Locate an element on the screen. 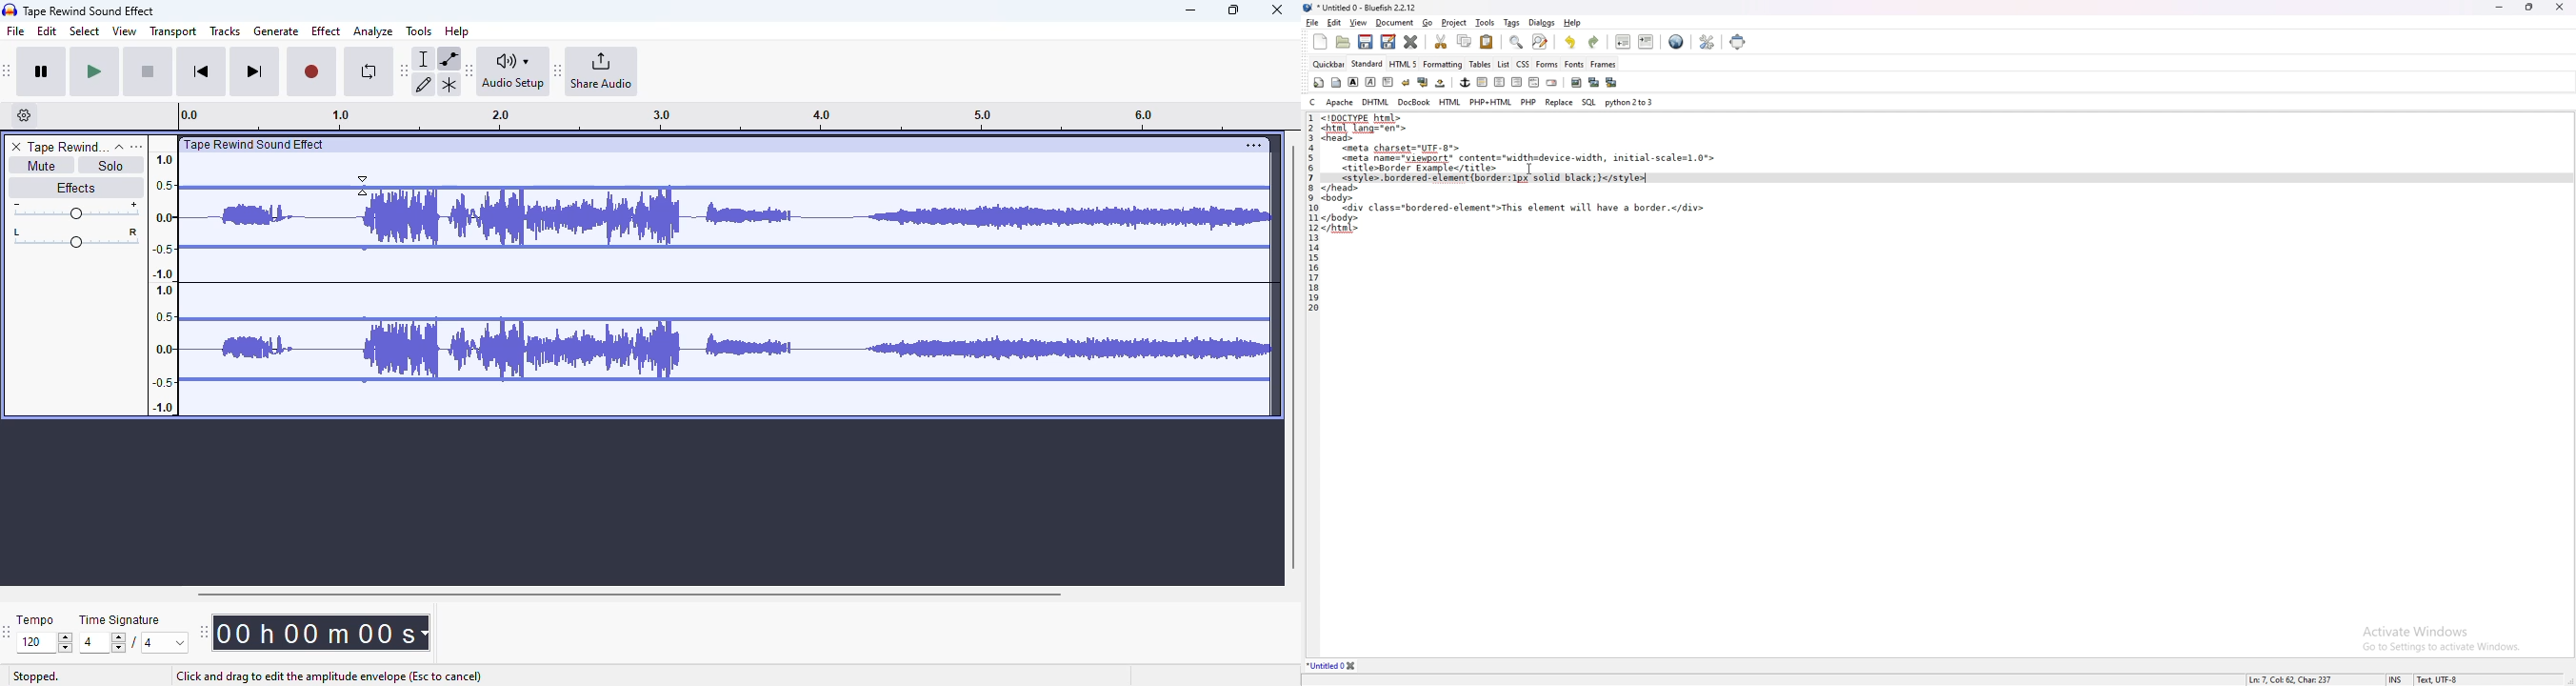 This screenshot has height=700, width=2576. minimize is located at coordinates (2501, 7).